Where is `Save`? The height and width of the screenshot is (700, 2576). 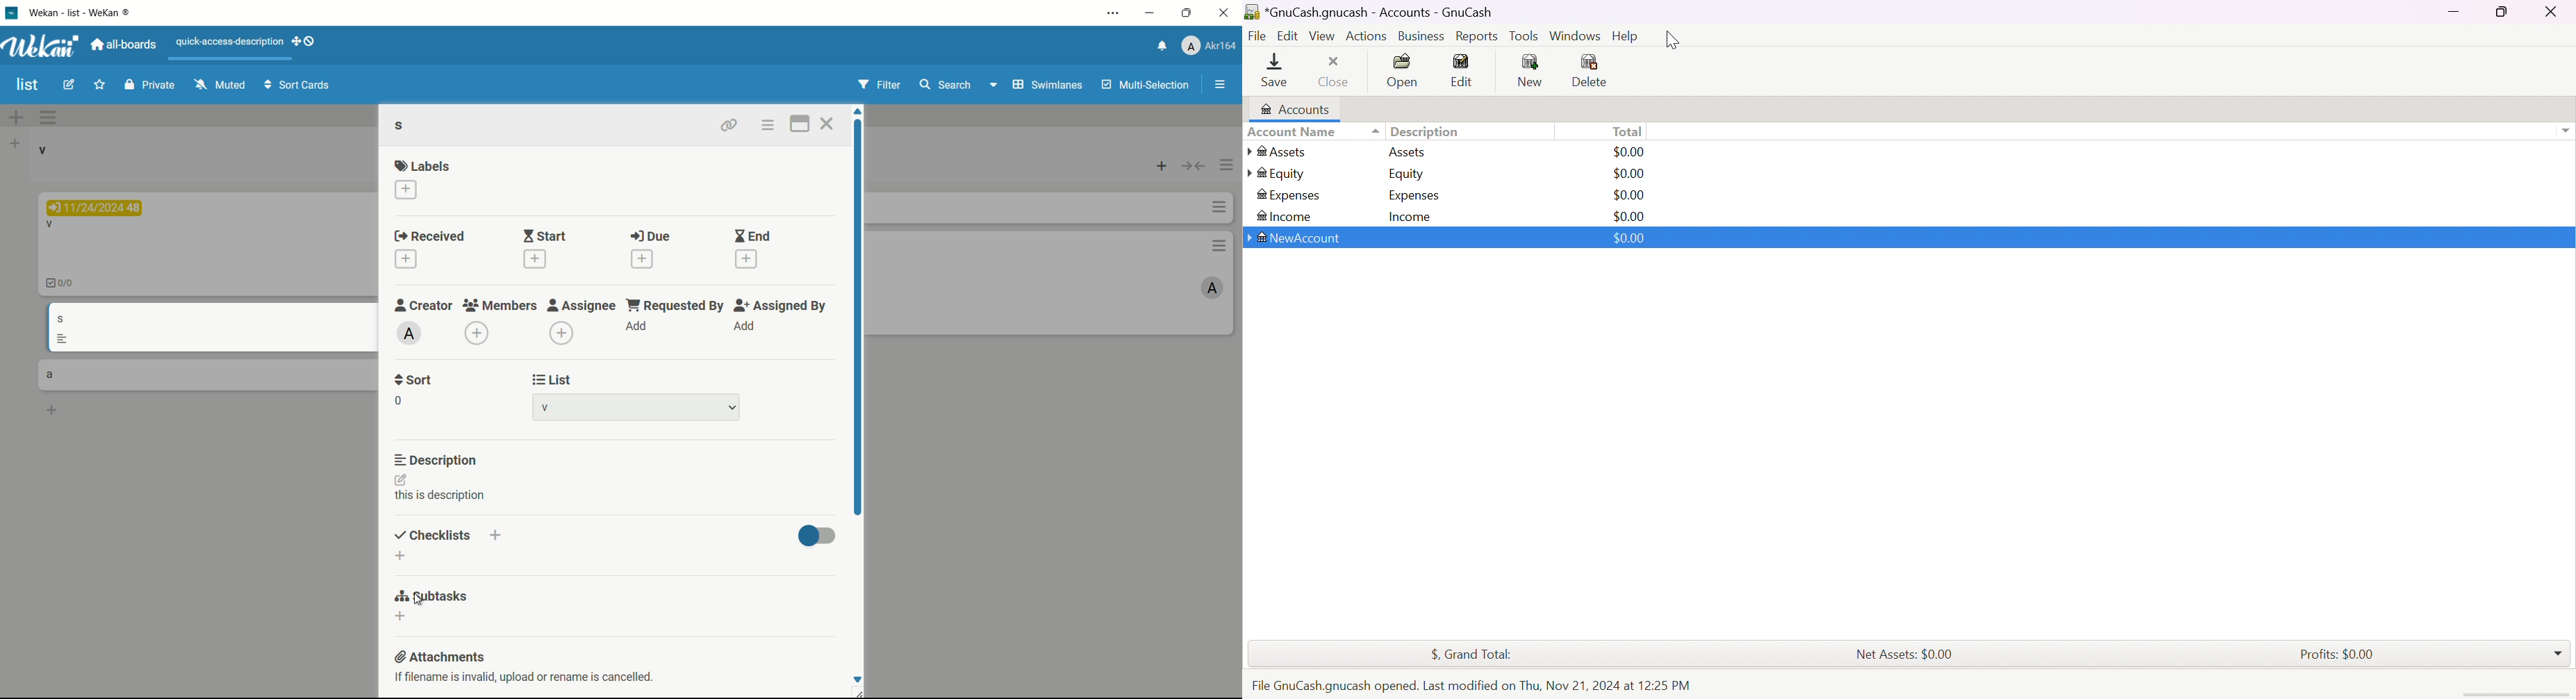 Save is located at coordinates (1275, 71).